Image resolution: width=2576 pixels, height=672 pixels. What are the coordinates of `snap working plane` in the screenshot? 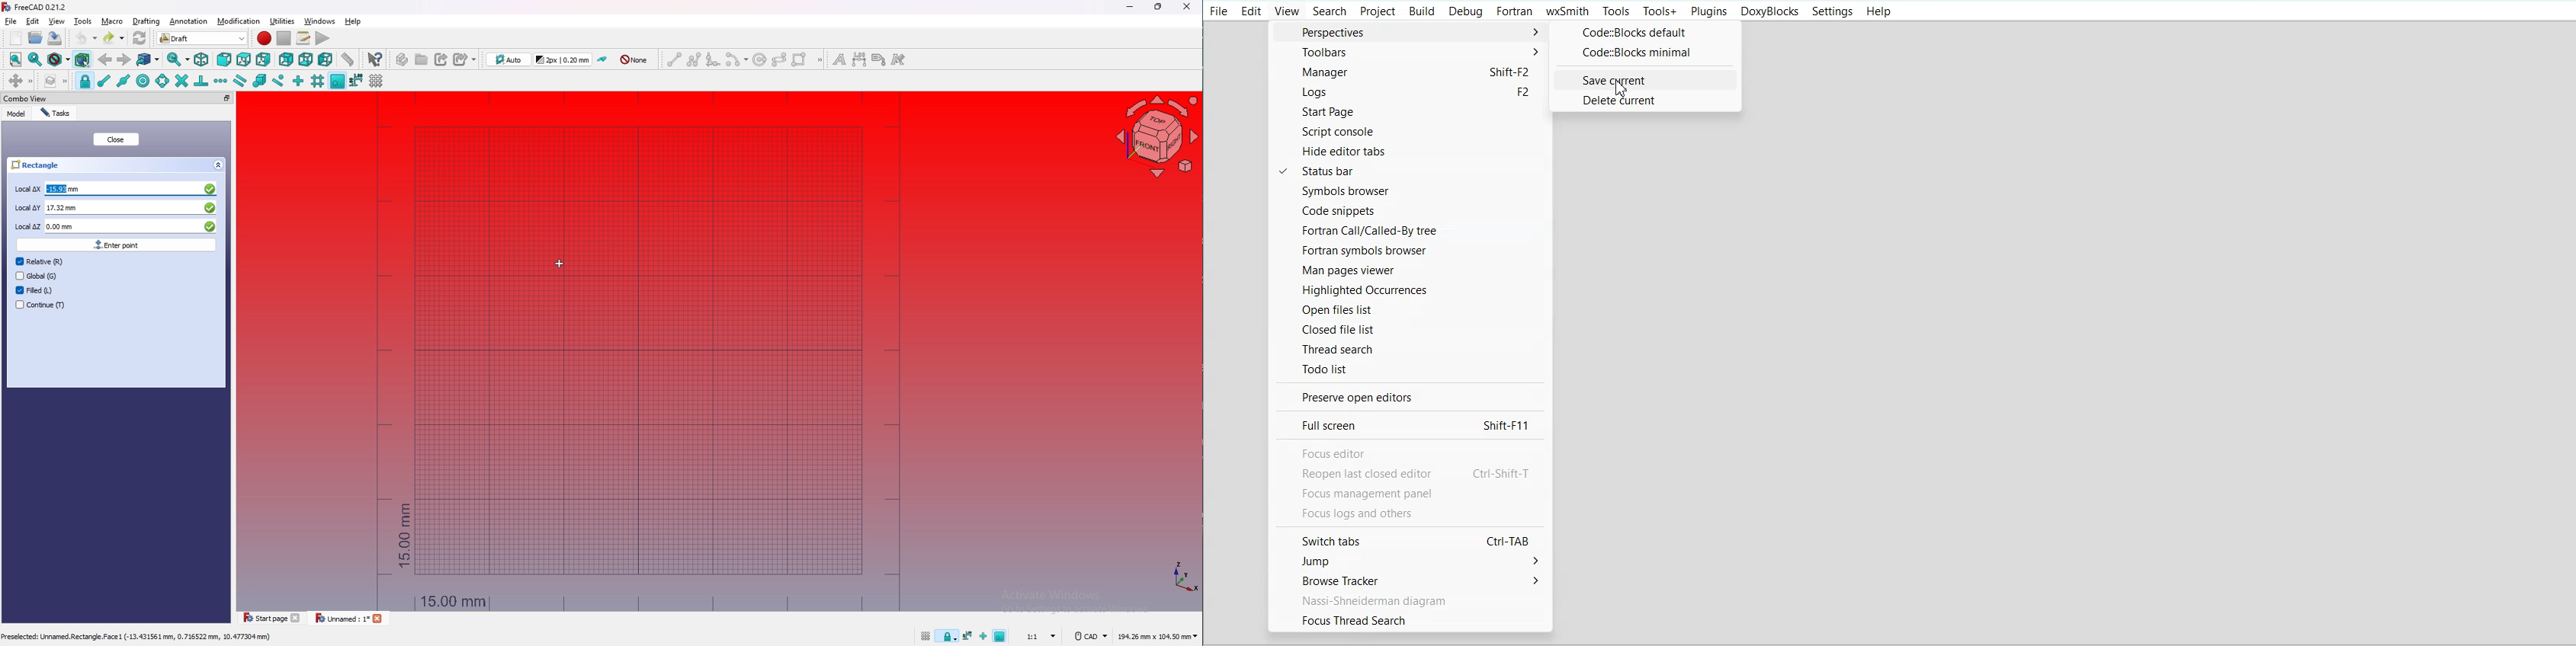 It's located at (338, 81).